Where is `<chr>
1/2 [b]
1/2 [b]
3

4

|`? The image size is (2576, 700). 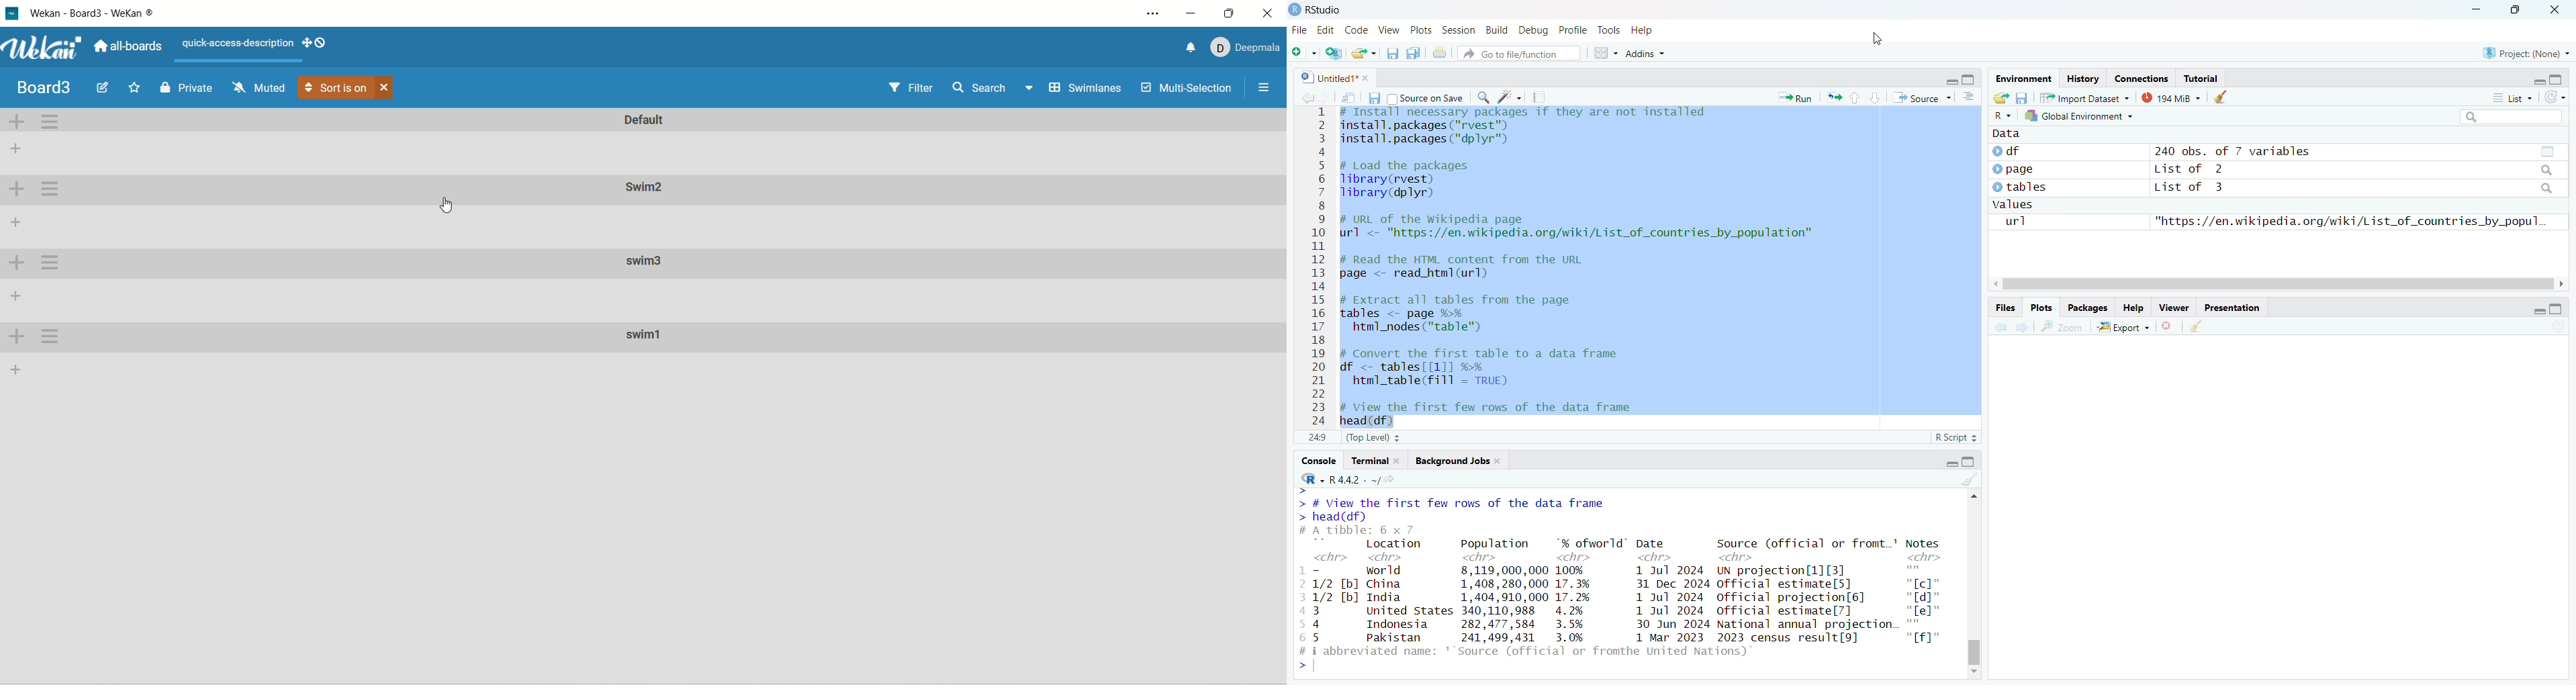 <chr>
1/2 [b]
1/2 [b]
3

4

| is located at coordinates (1334, 597).